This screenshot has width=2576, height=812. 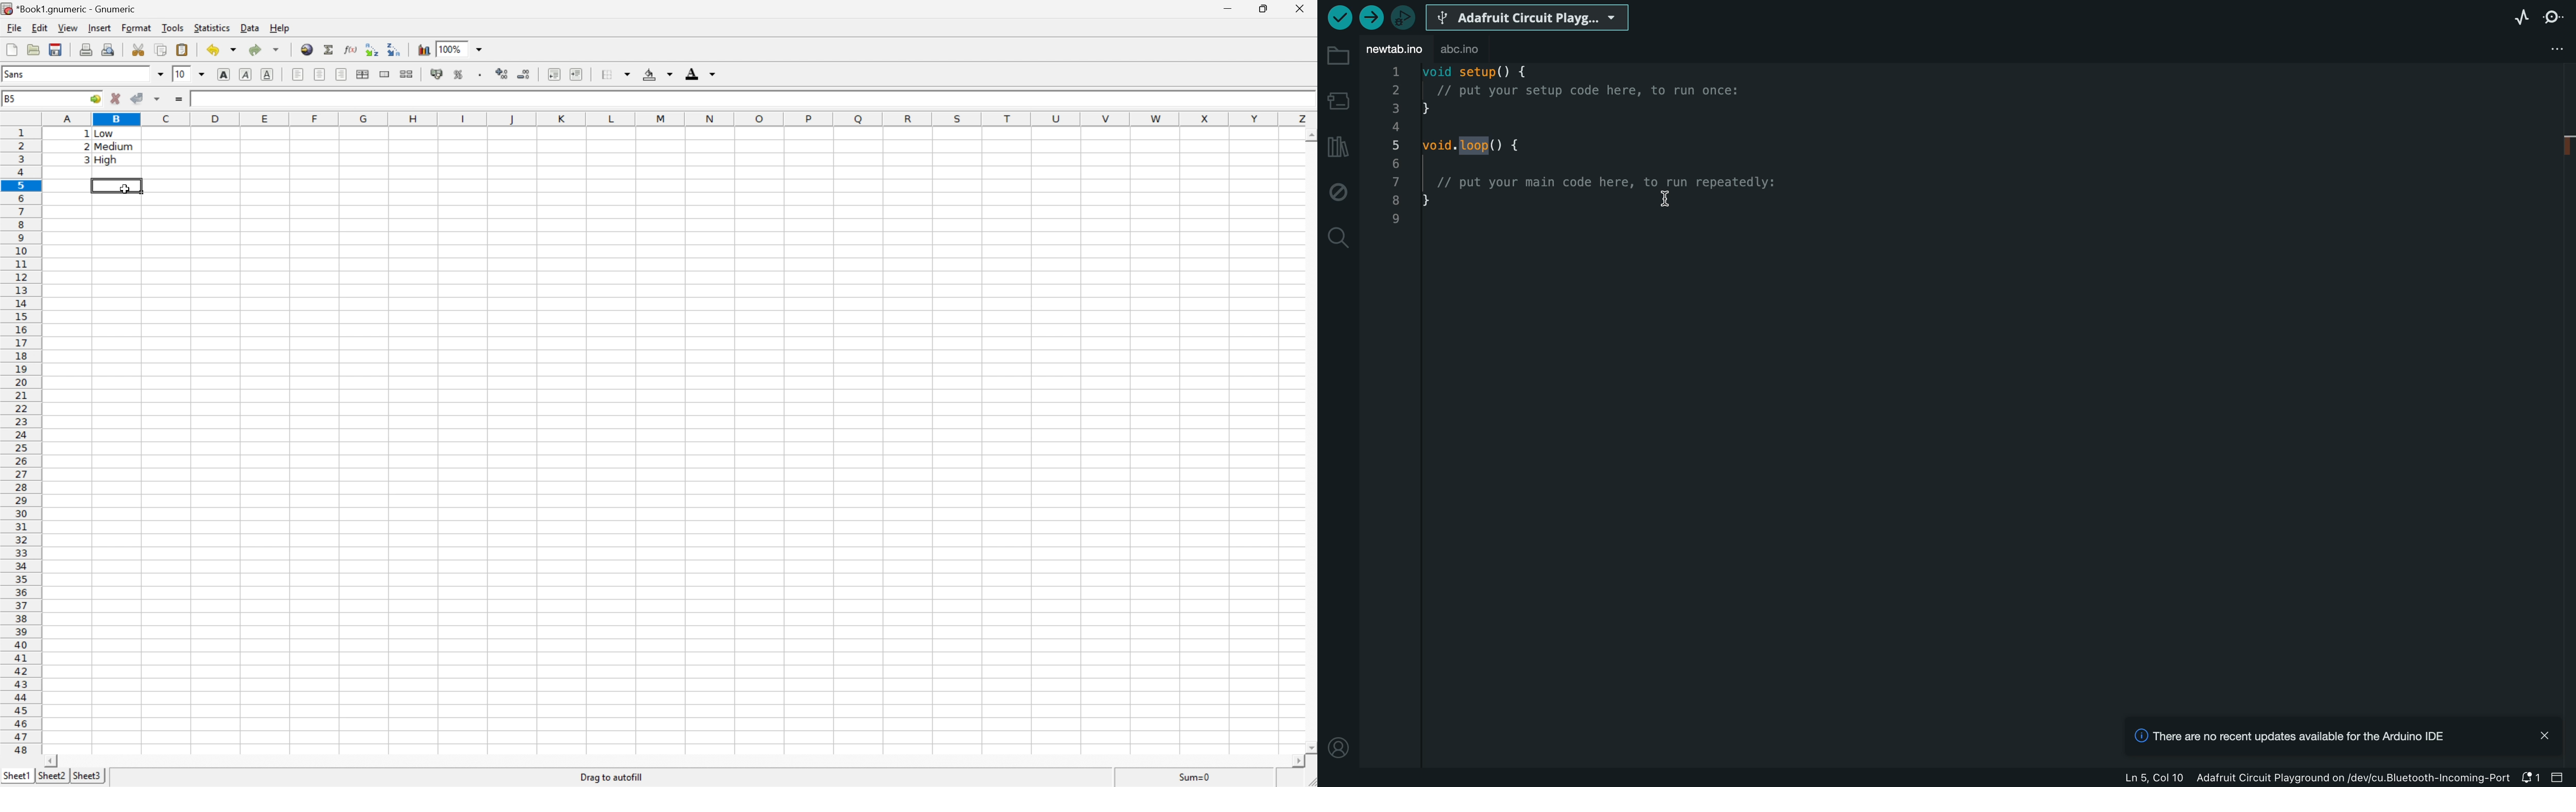 I want to click on View, so click(x=66, y=26).